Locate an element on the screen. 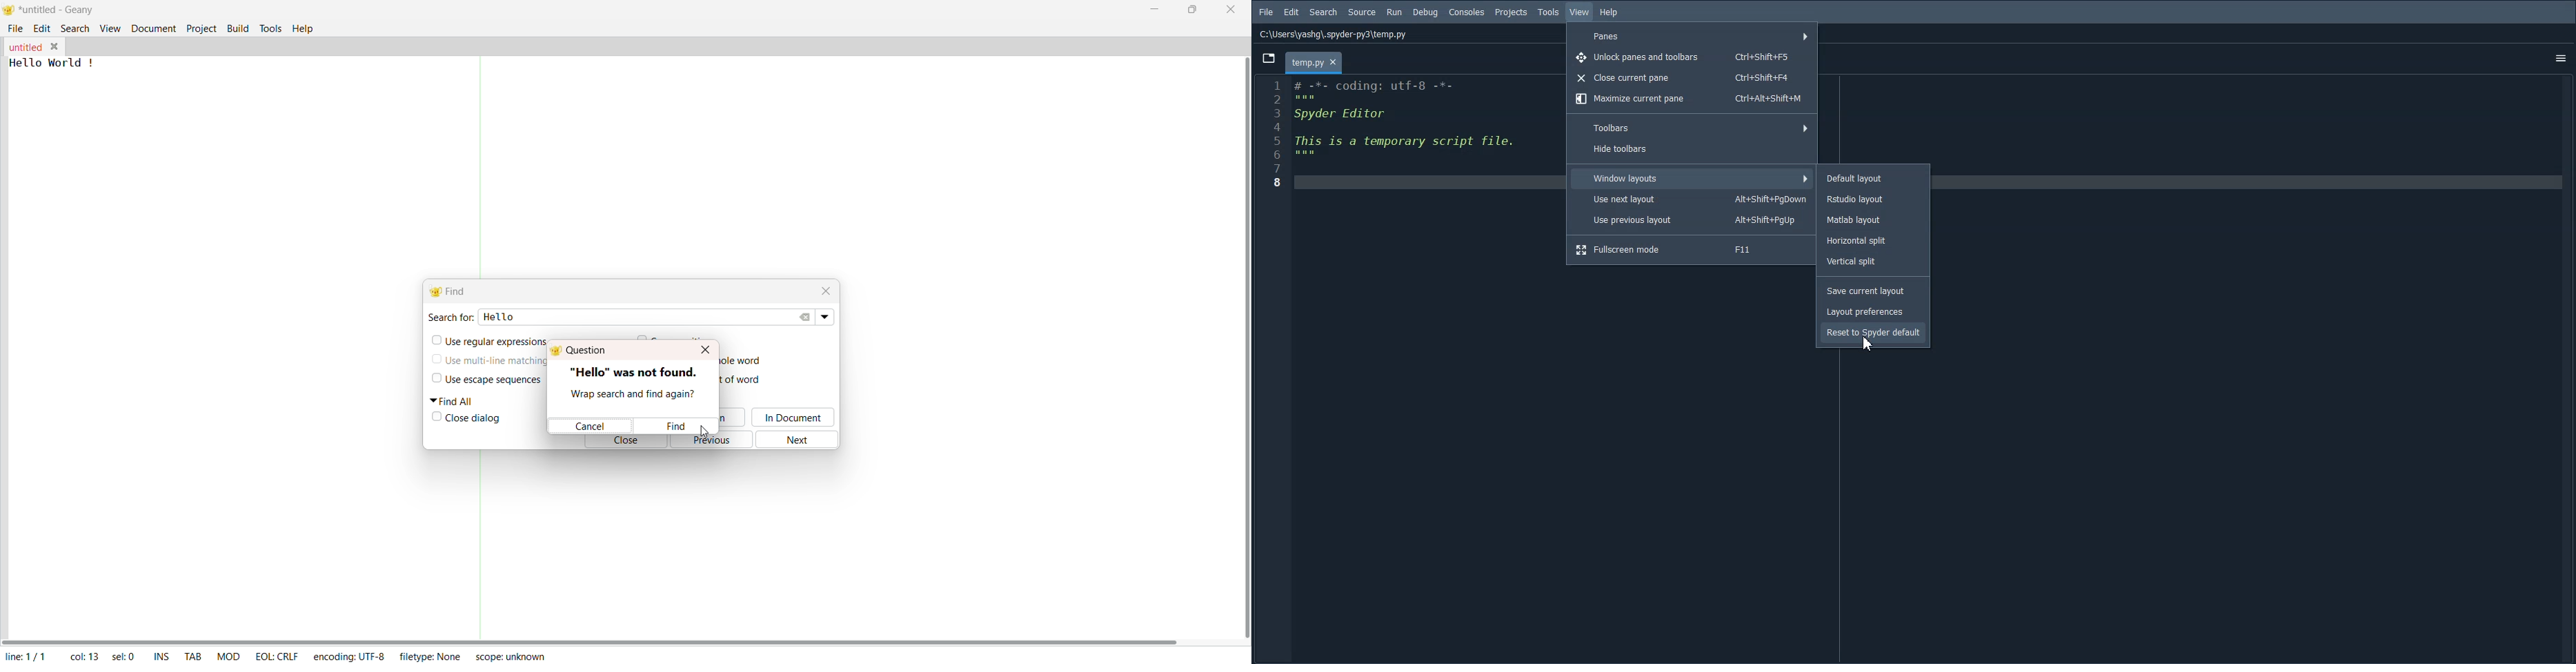 The image size is (2576, 672). Save current layout is located at coordinates (1870, 291).